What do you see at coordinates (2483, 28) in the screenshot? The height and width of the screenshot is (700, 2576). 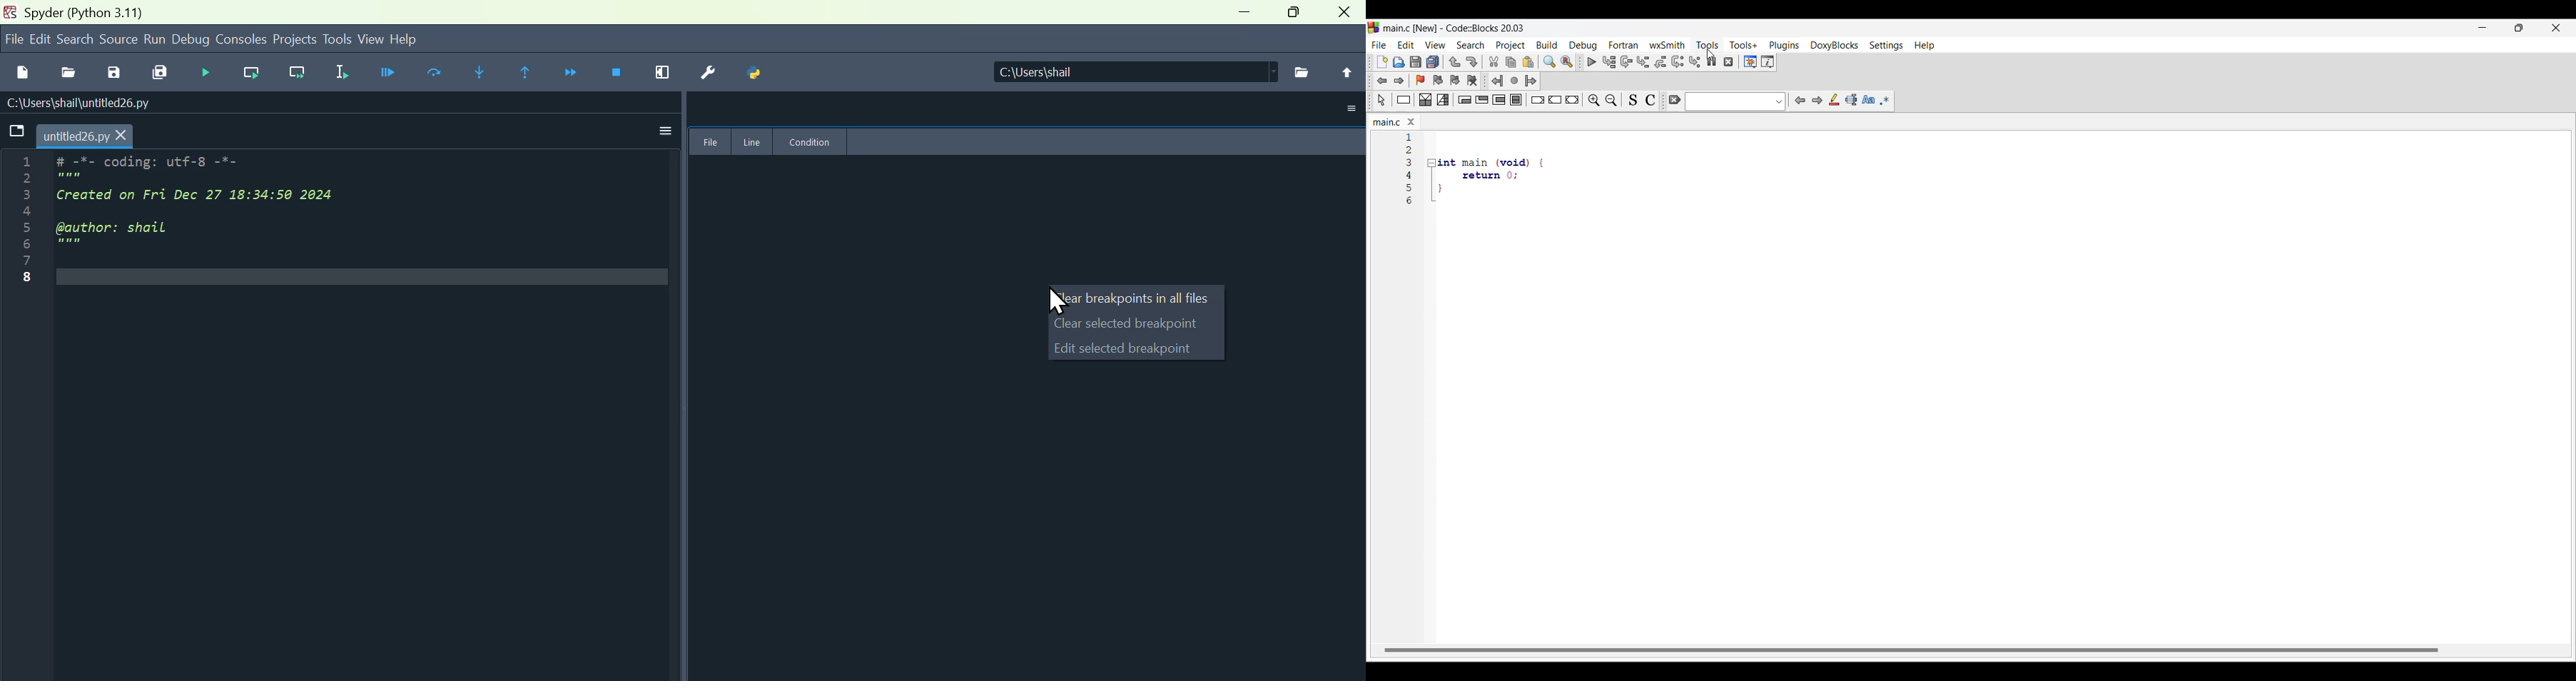 I see `Minimize` at bounding box center [2483, 28].